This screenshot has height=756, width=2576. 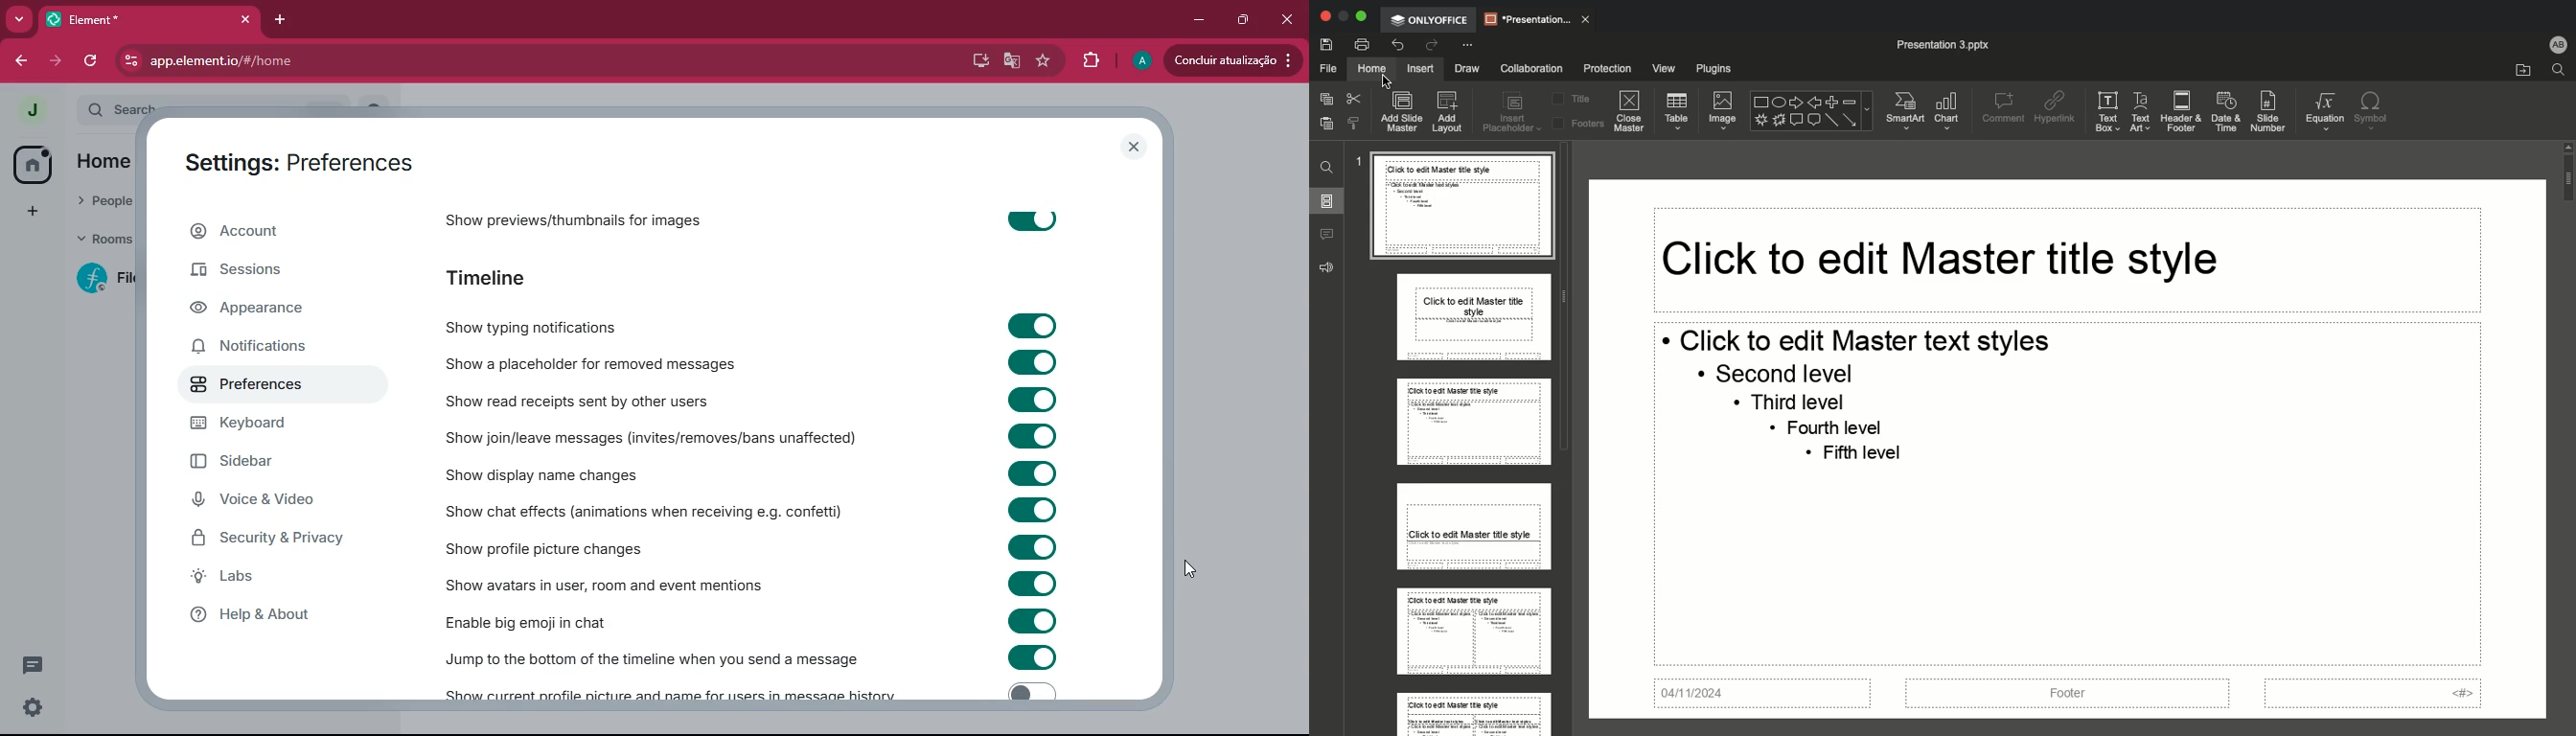 I want to click on Cut, so click(x=1356, y=100).